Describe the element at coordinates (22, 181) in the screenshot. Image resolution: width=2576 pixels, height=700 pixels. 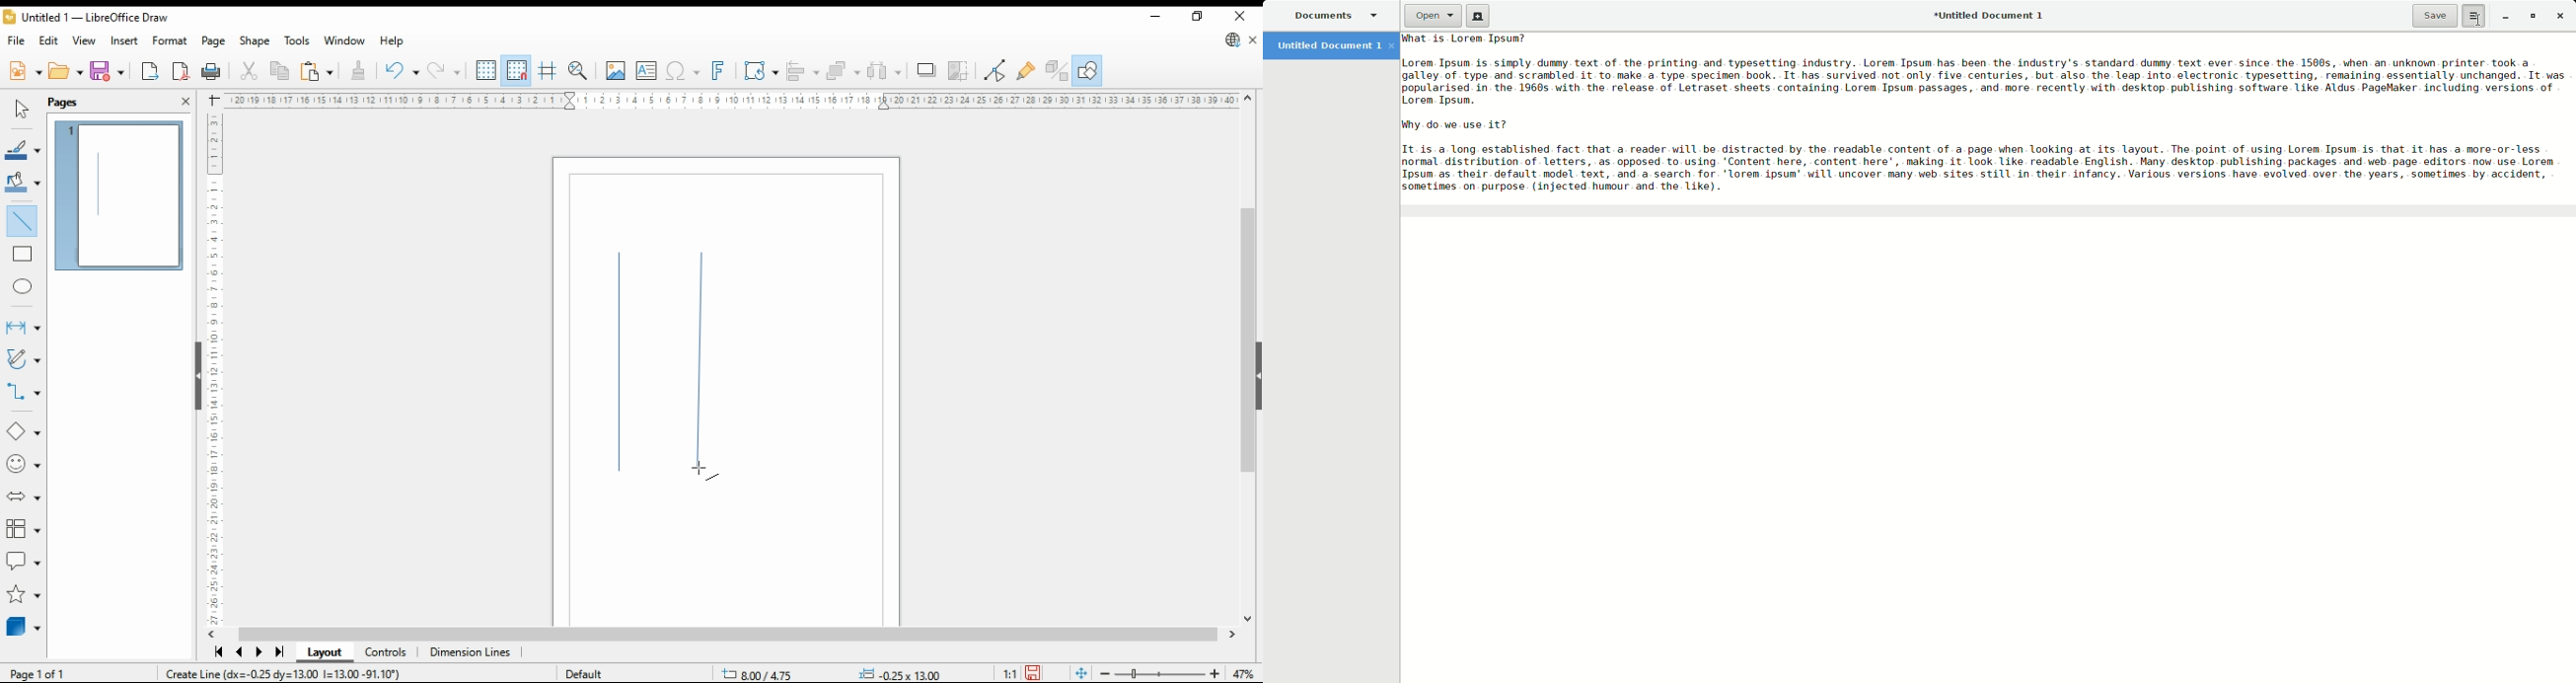
I see `fill color` at that location.